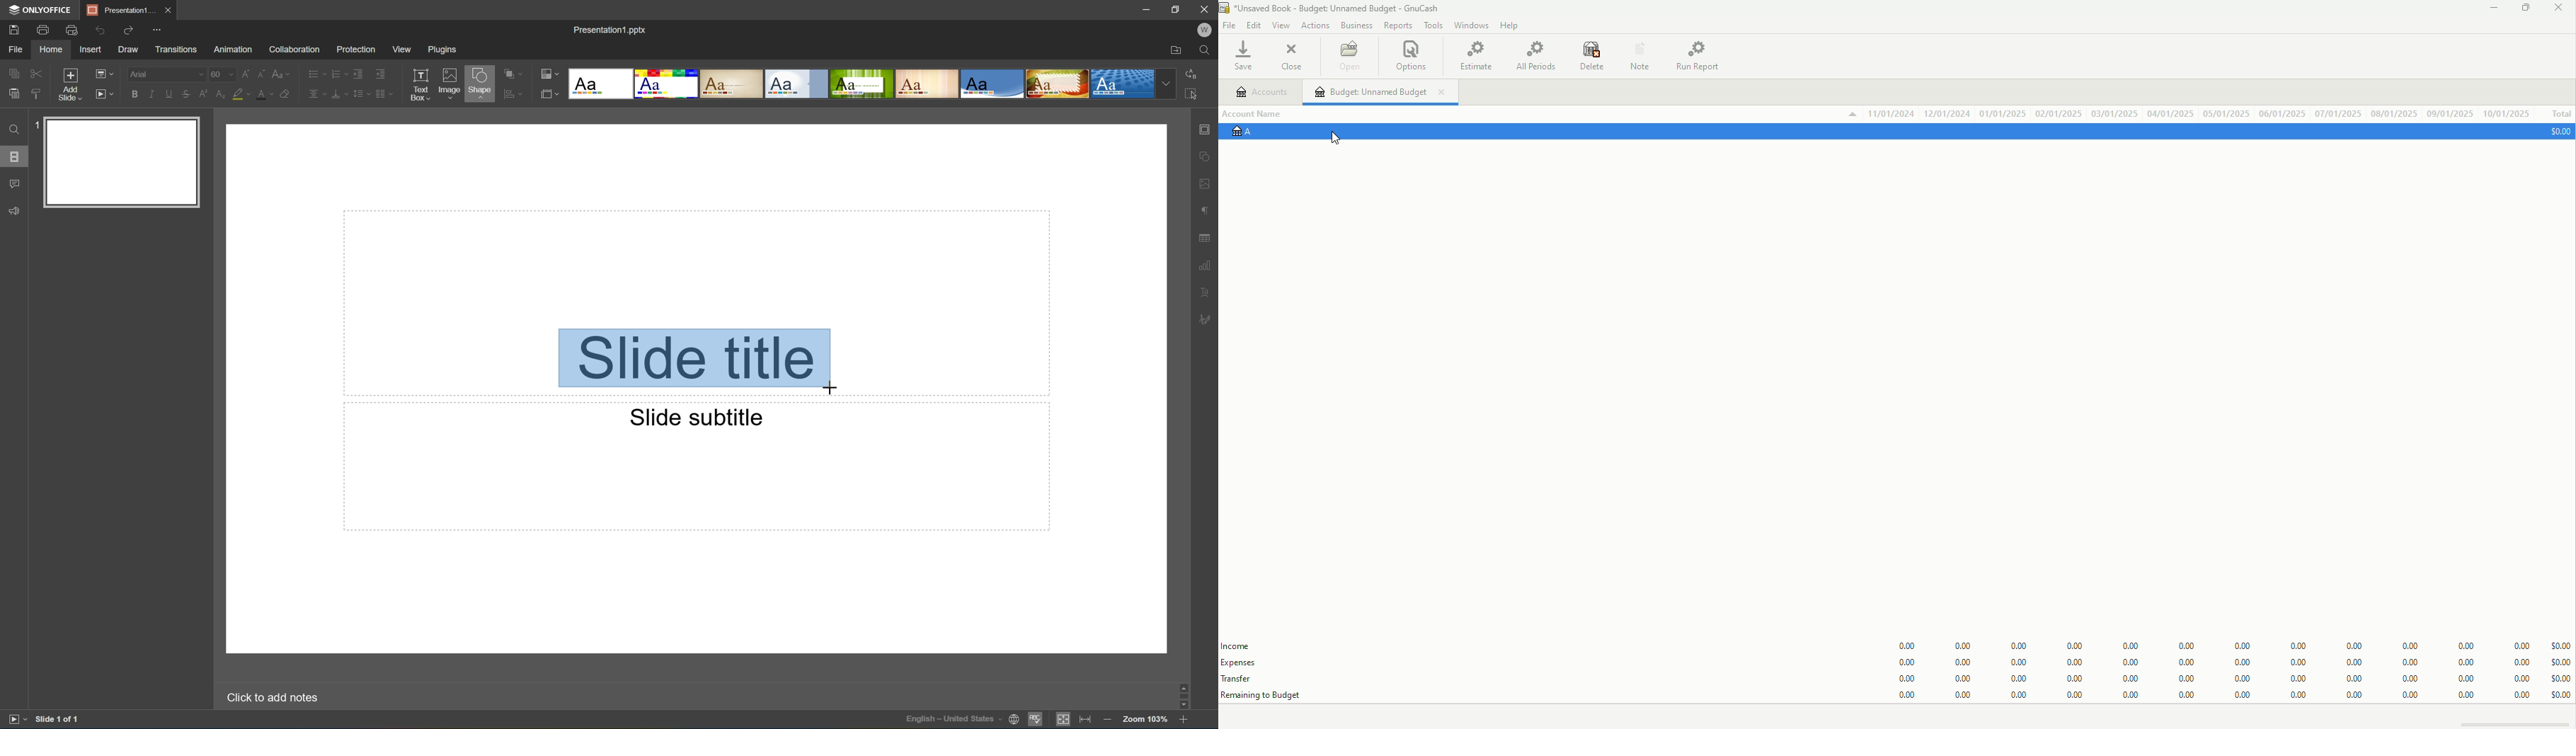 This screenshot has width=2576, height=756. Describe the element at coordinates (92, 50) in the screenshot. I see `Insert` at that location.